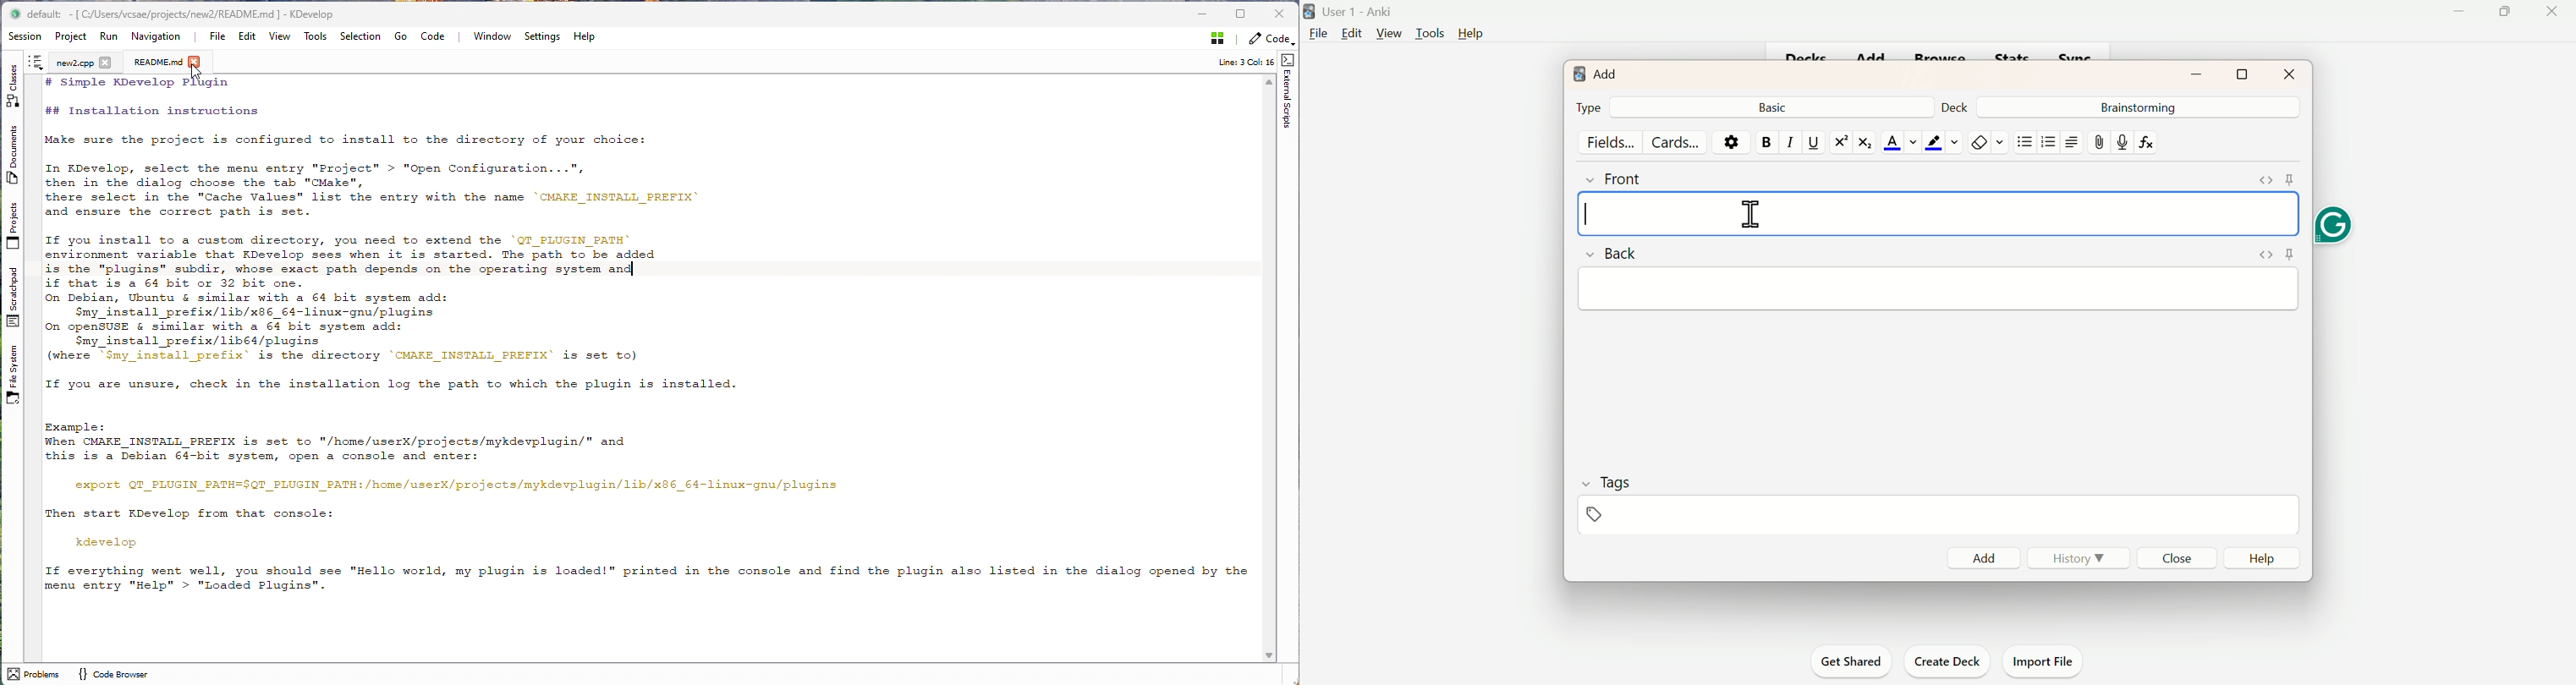  I want to click on Add, so click(1597, 72).